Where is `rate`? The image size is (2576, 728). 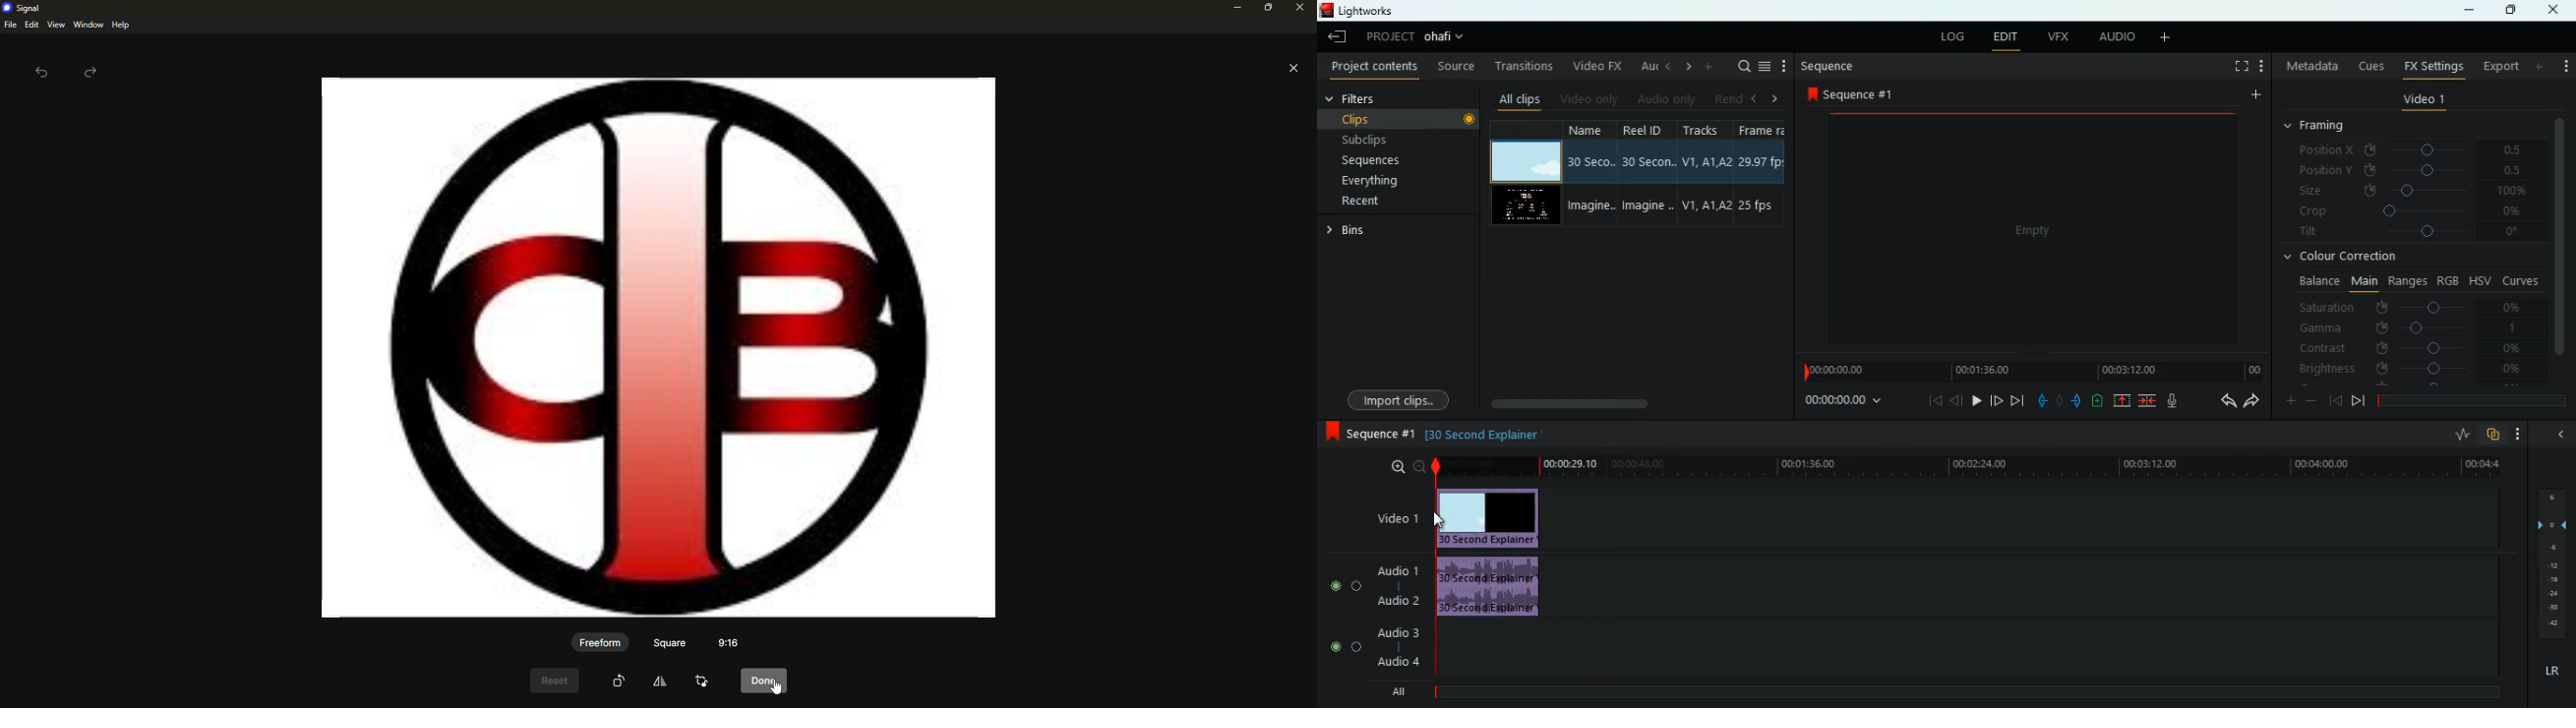
rate is located at coordinates (2457, 435).